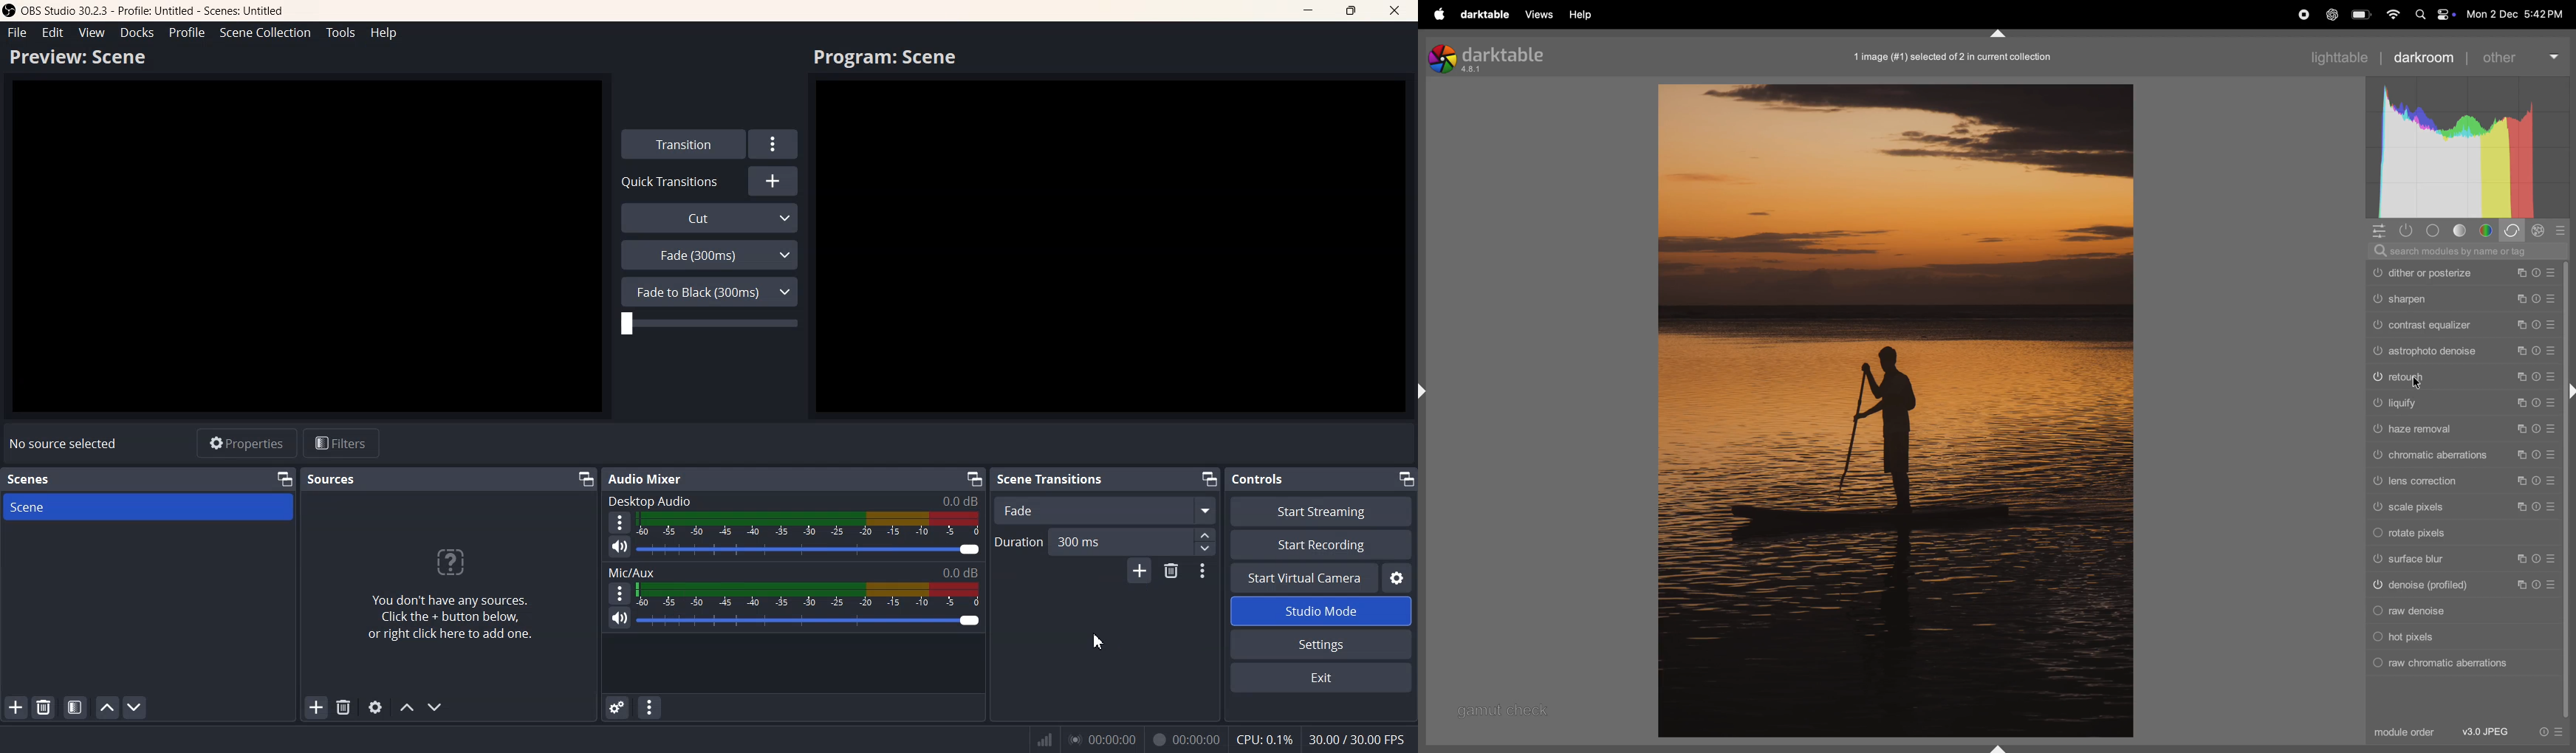 This screenshot has height=756, width=2576. What do you see at coordinates (245, 444) in the screenshot?
I see `Properties` at bounding box center [245, 444].